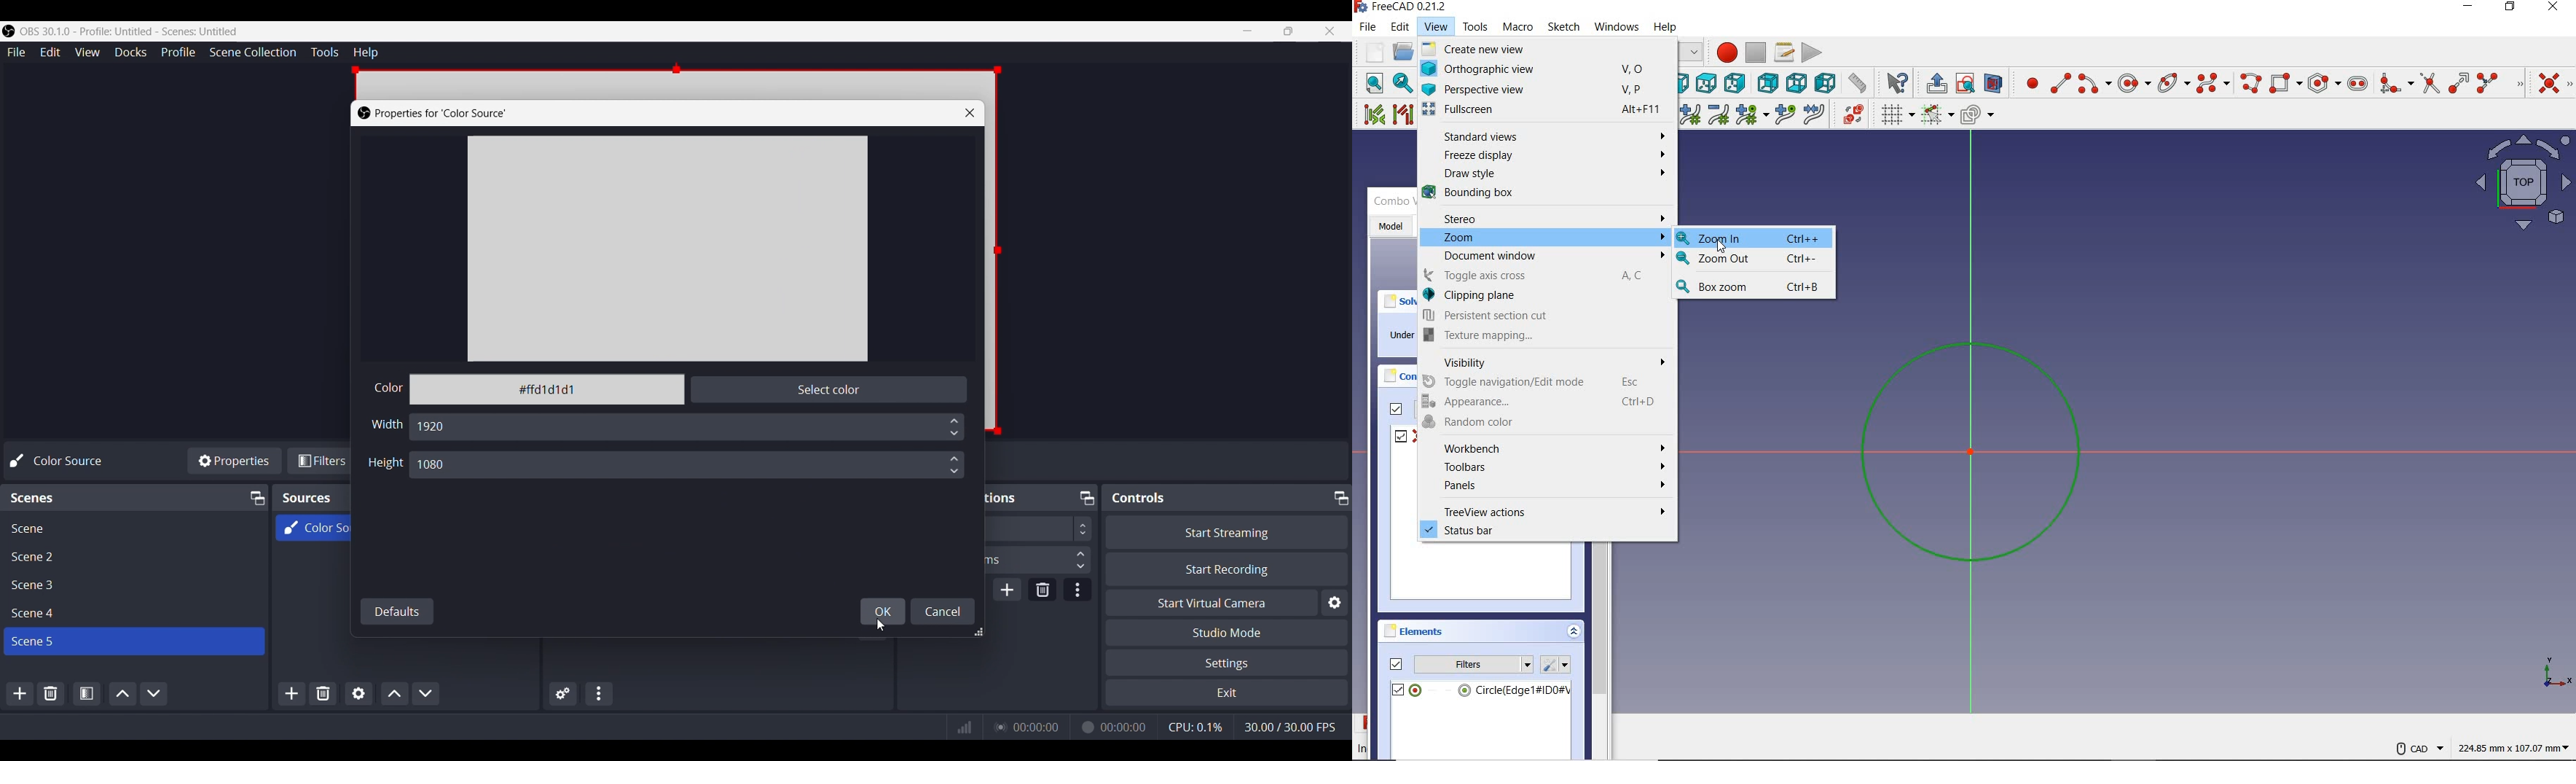 This screenshot has height=784, width=2576. I want to click on Color id of current selected color, so click(548, 390).